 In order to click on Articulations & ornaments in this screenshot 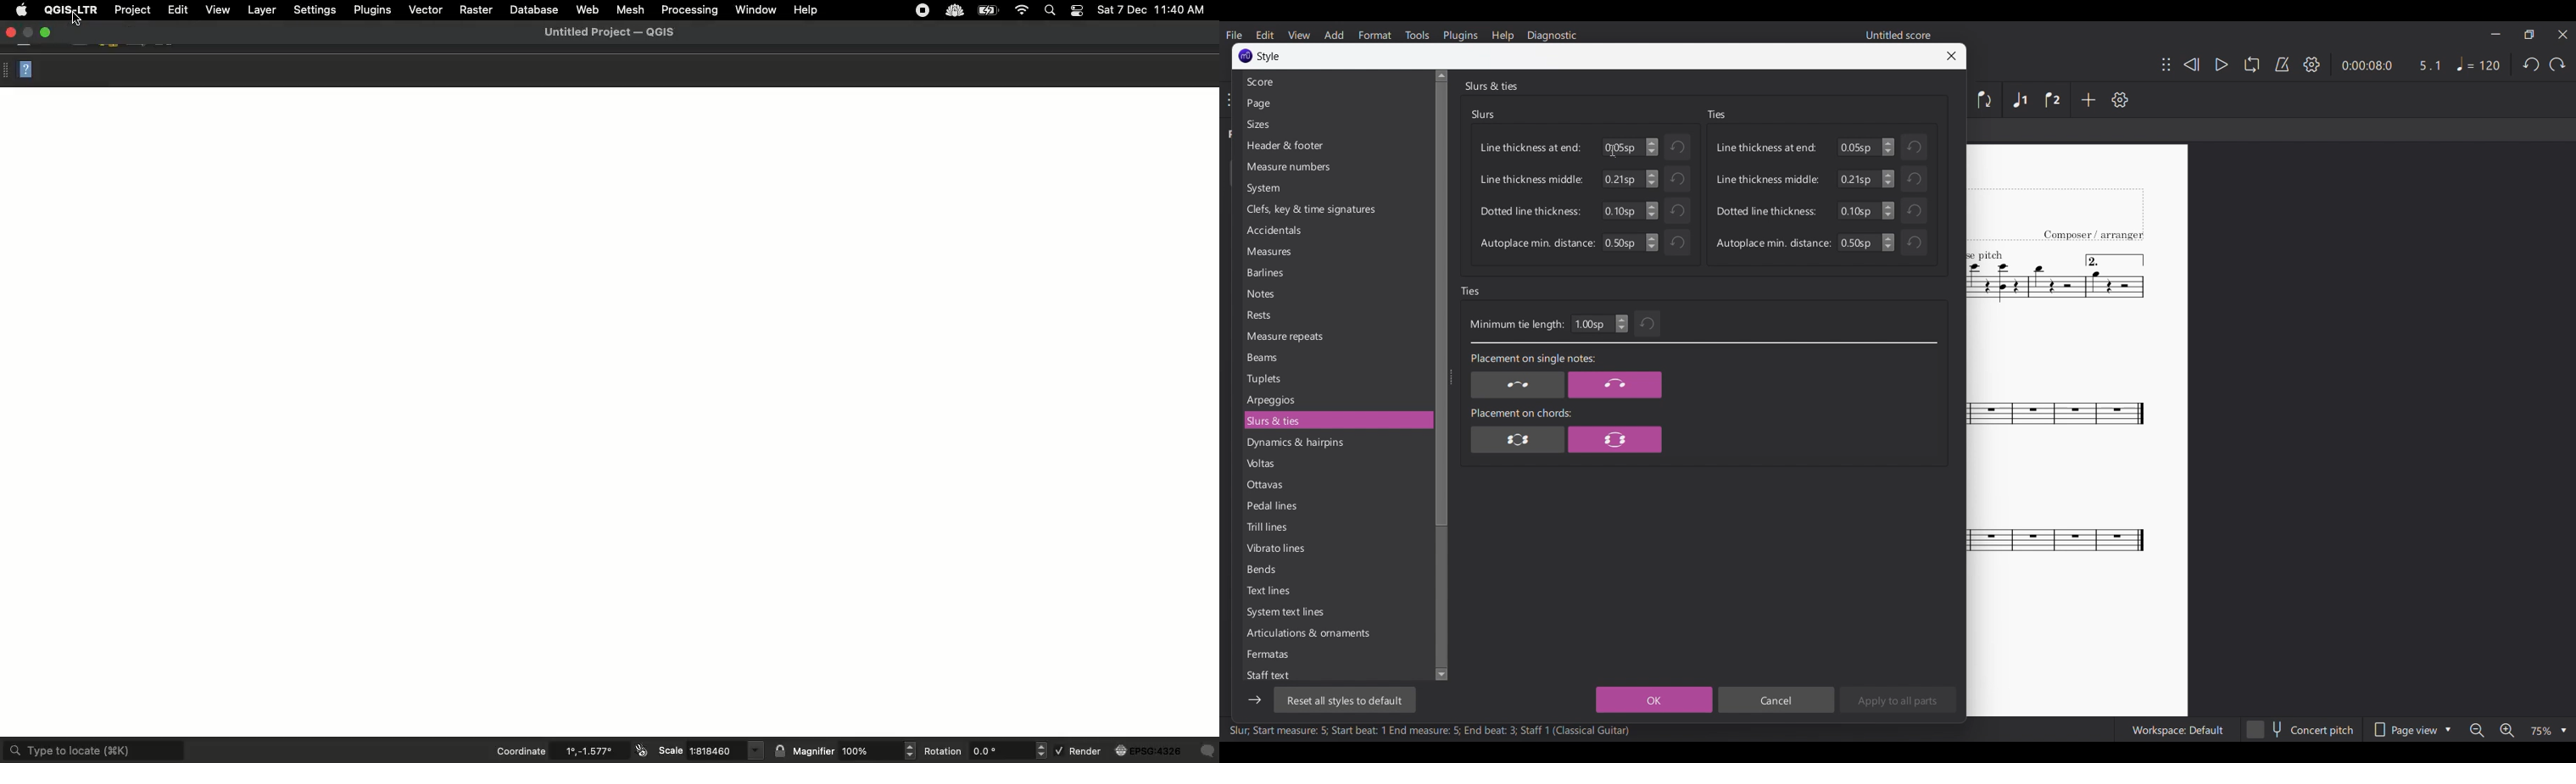, I will do `click(1336, 633)`.